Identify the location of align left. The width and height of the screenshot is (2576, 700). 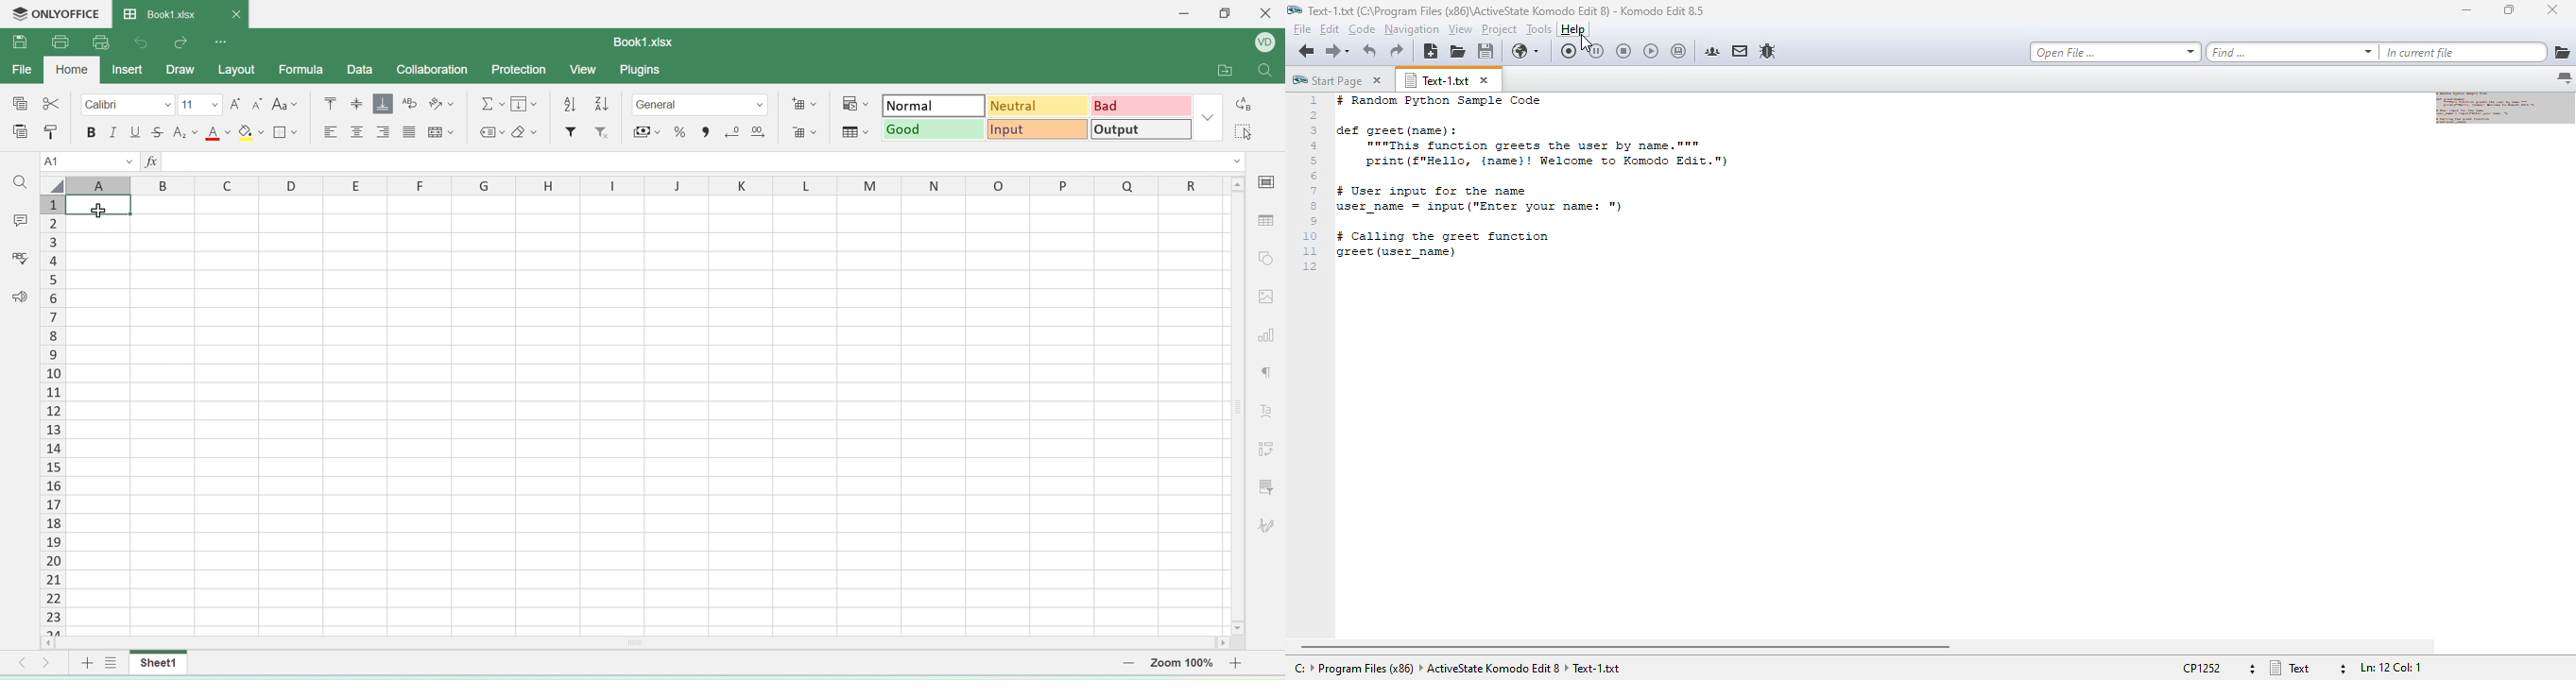
(328, 133).